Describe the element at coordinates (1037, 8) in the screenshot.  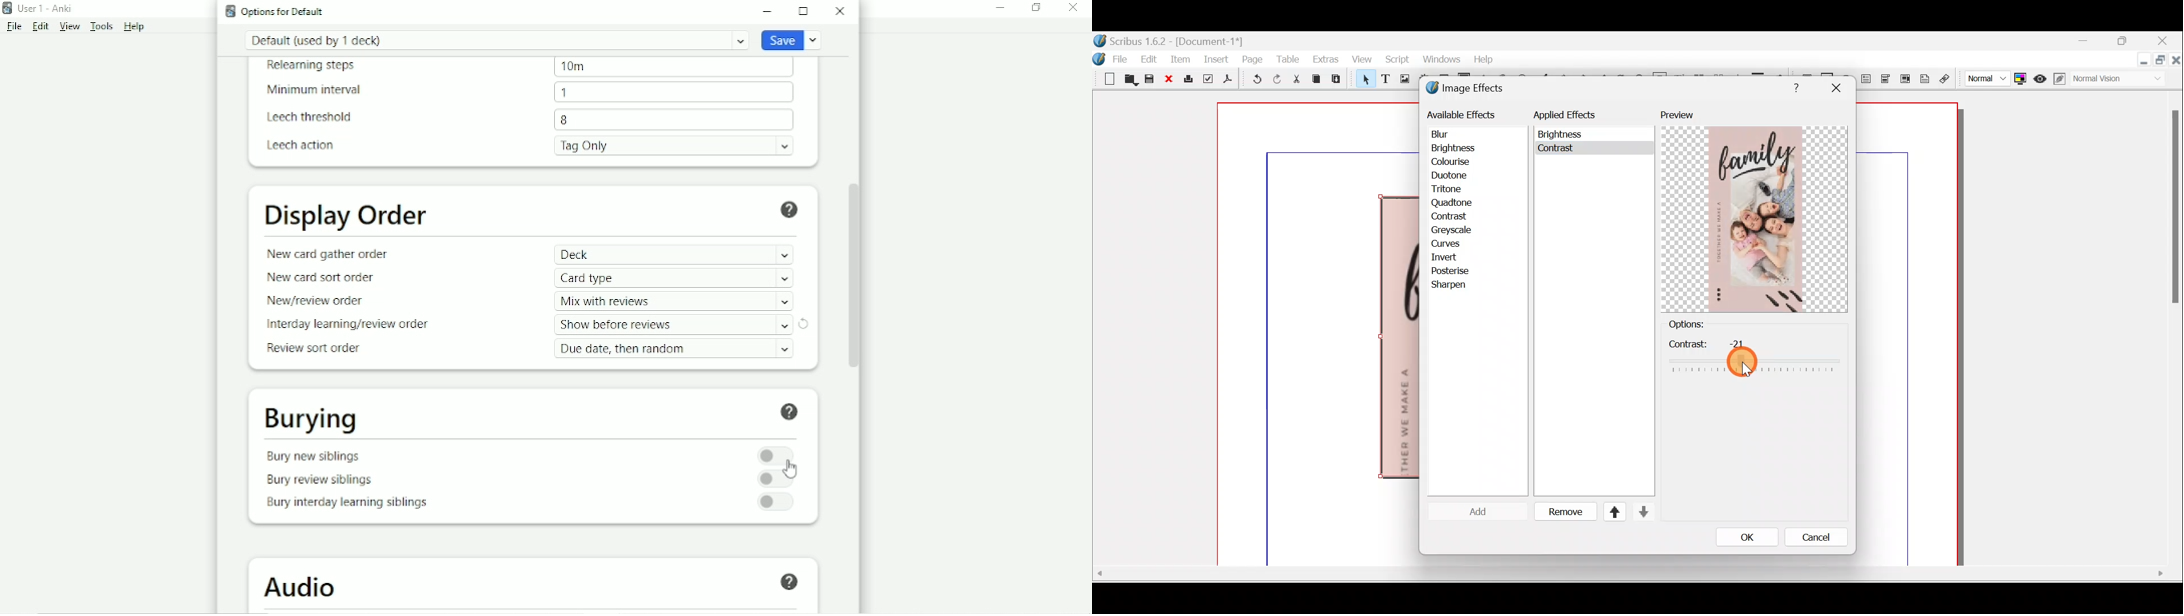
I see `Restore down` at that location.